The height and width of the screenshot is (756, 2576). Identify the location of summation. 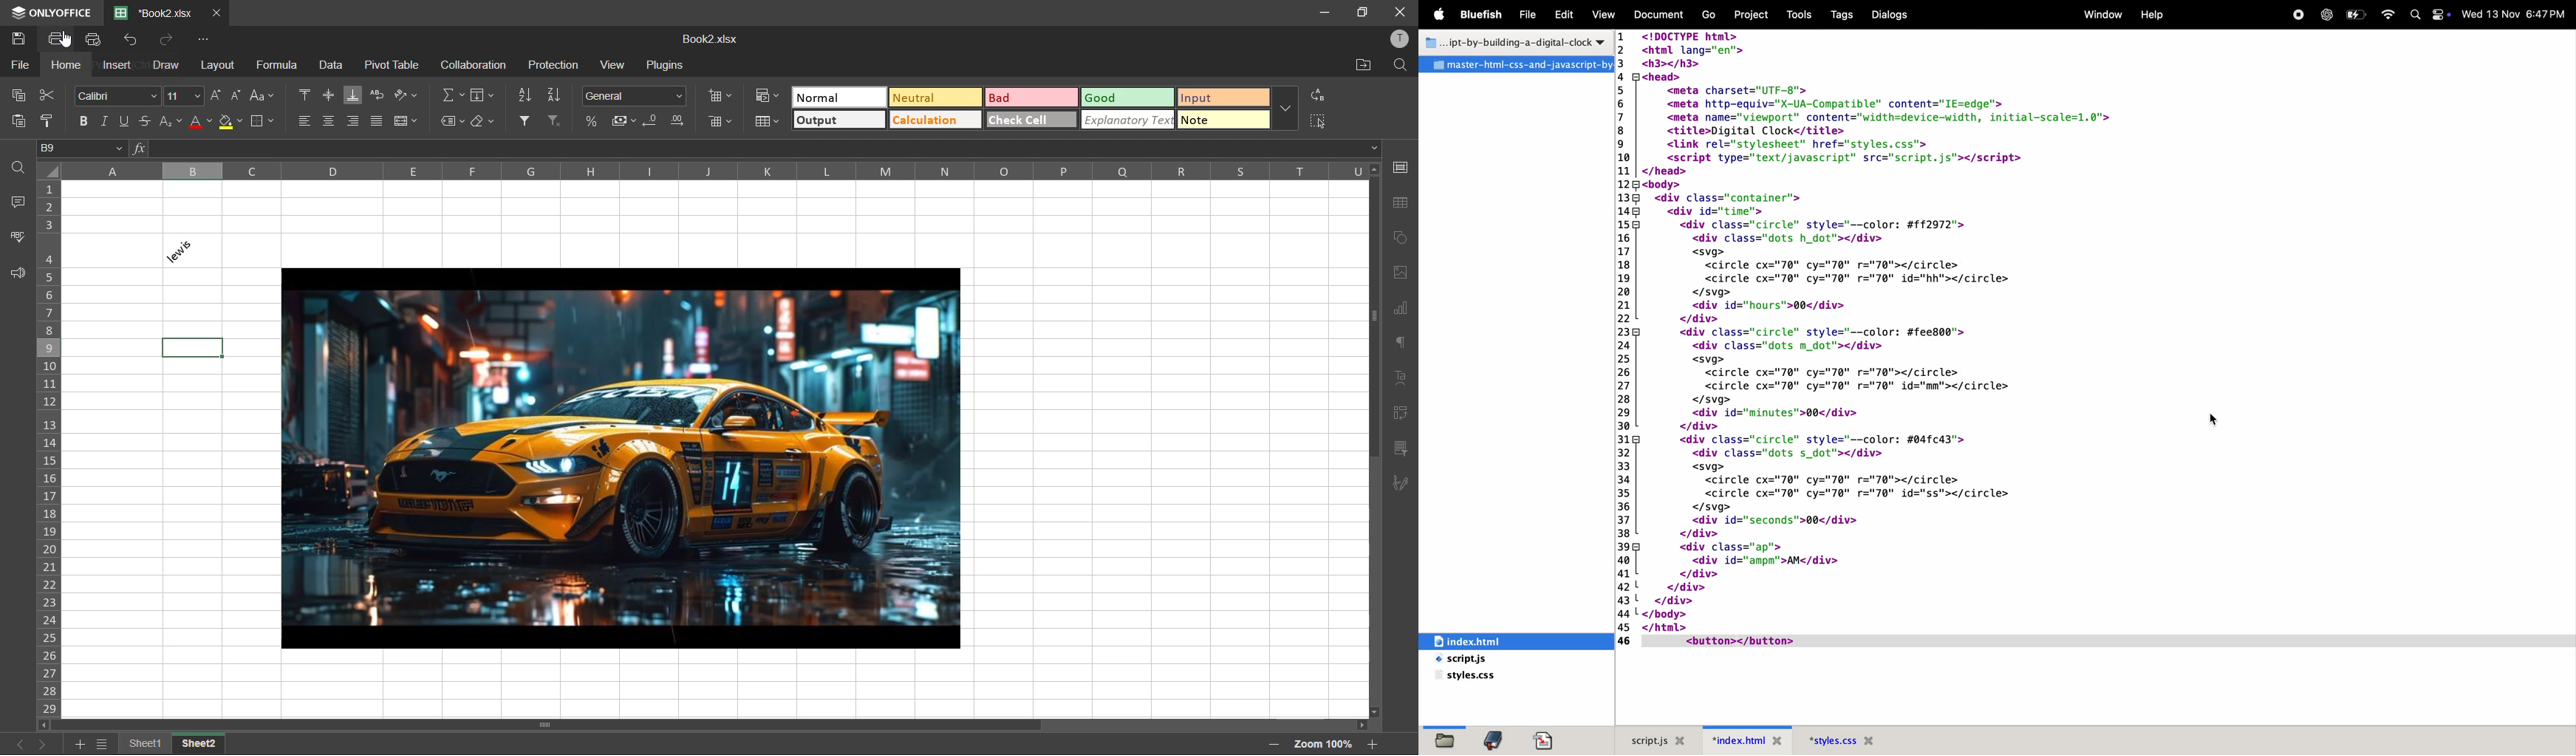
(454, 95).